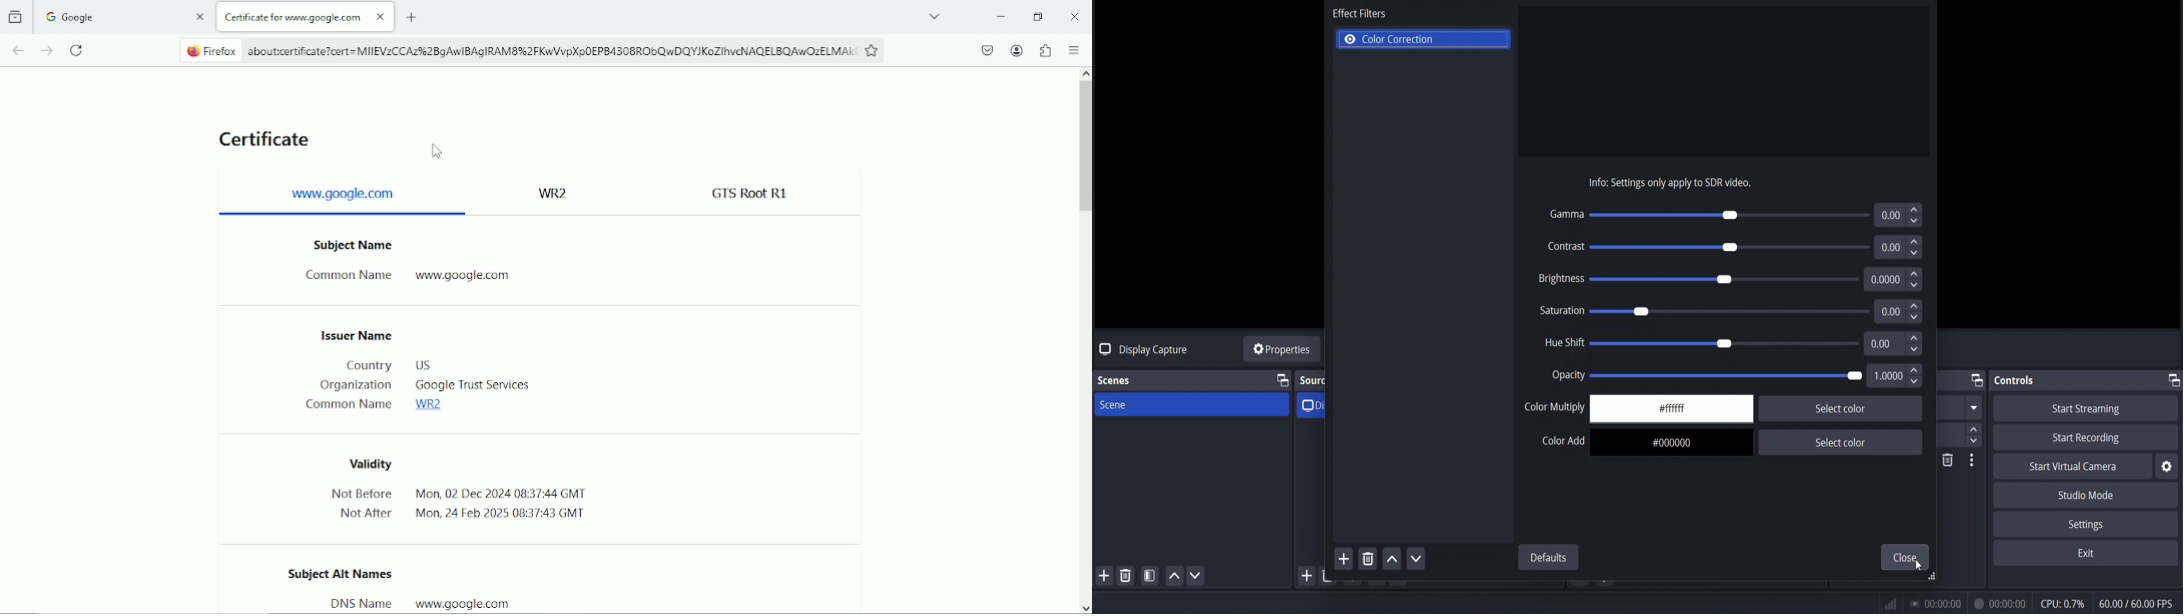 The height and width of the screenshot is (616, 2184). Describe the element at coordinates (345, 278) in the screenshot. I see `Common name` at that location.